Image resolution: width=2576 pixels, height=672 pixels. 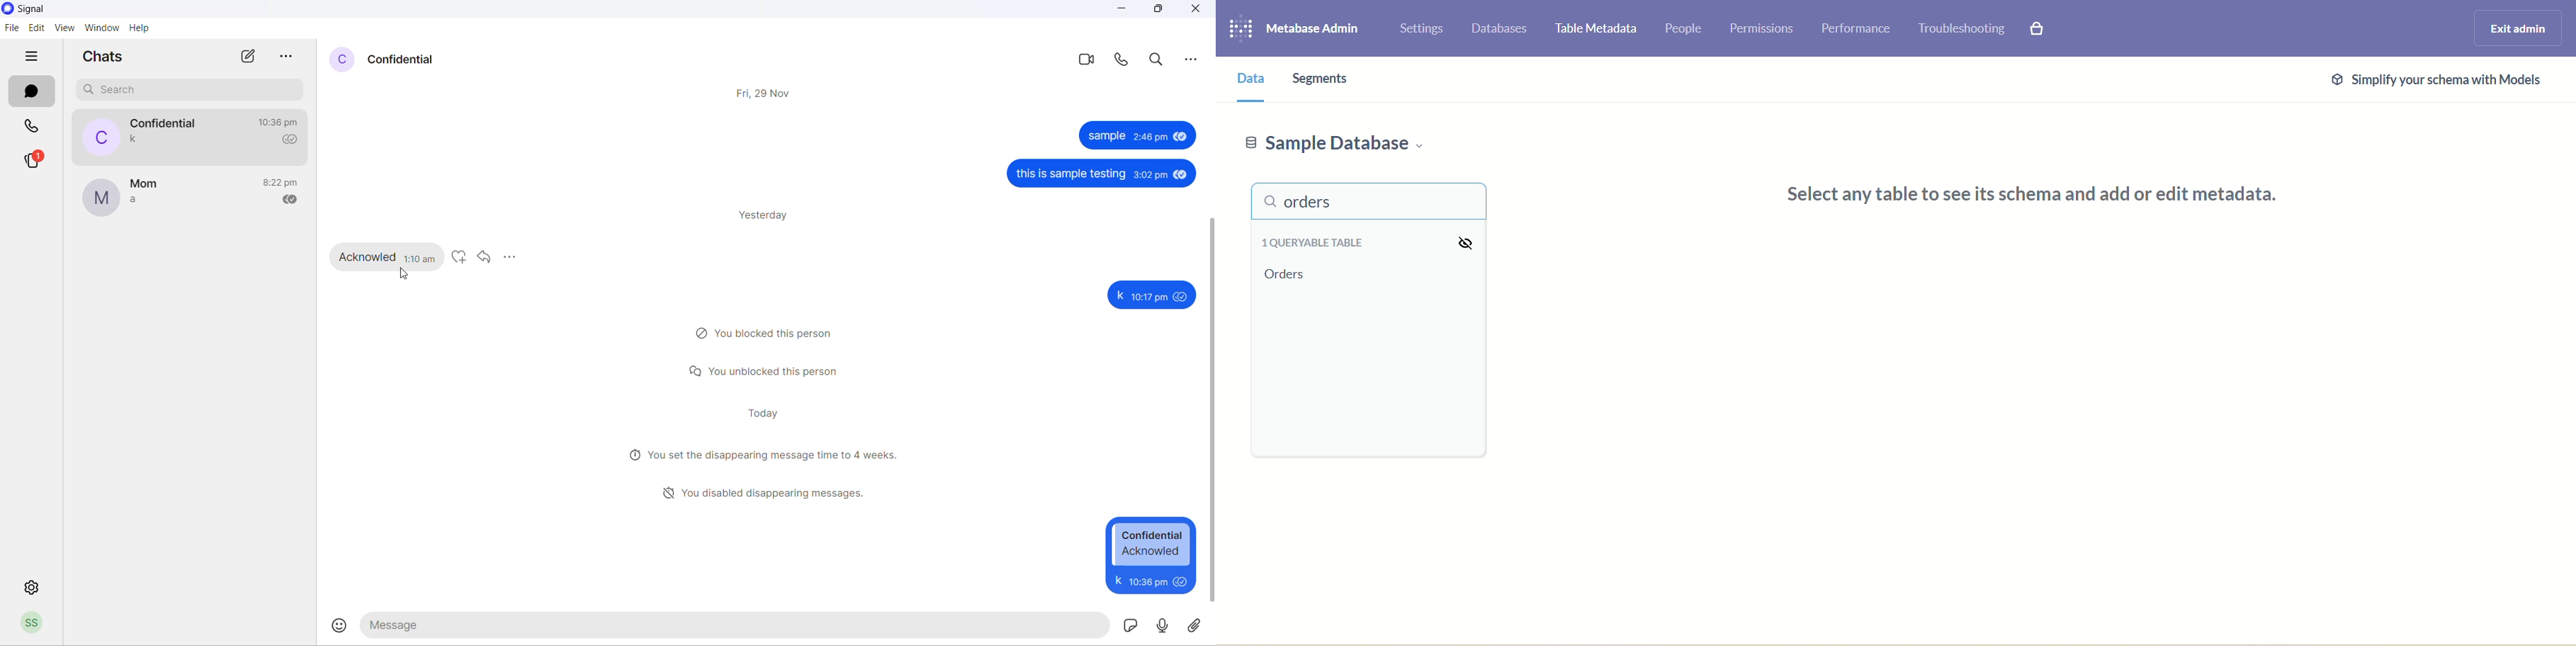 I want to click on sticker, so click(x=1129, y=624).